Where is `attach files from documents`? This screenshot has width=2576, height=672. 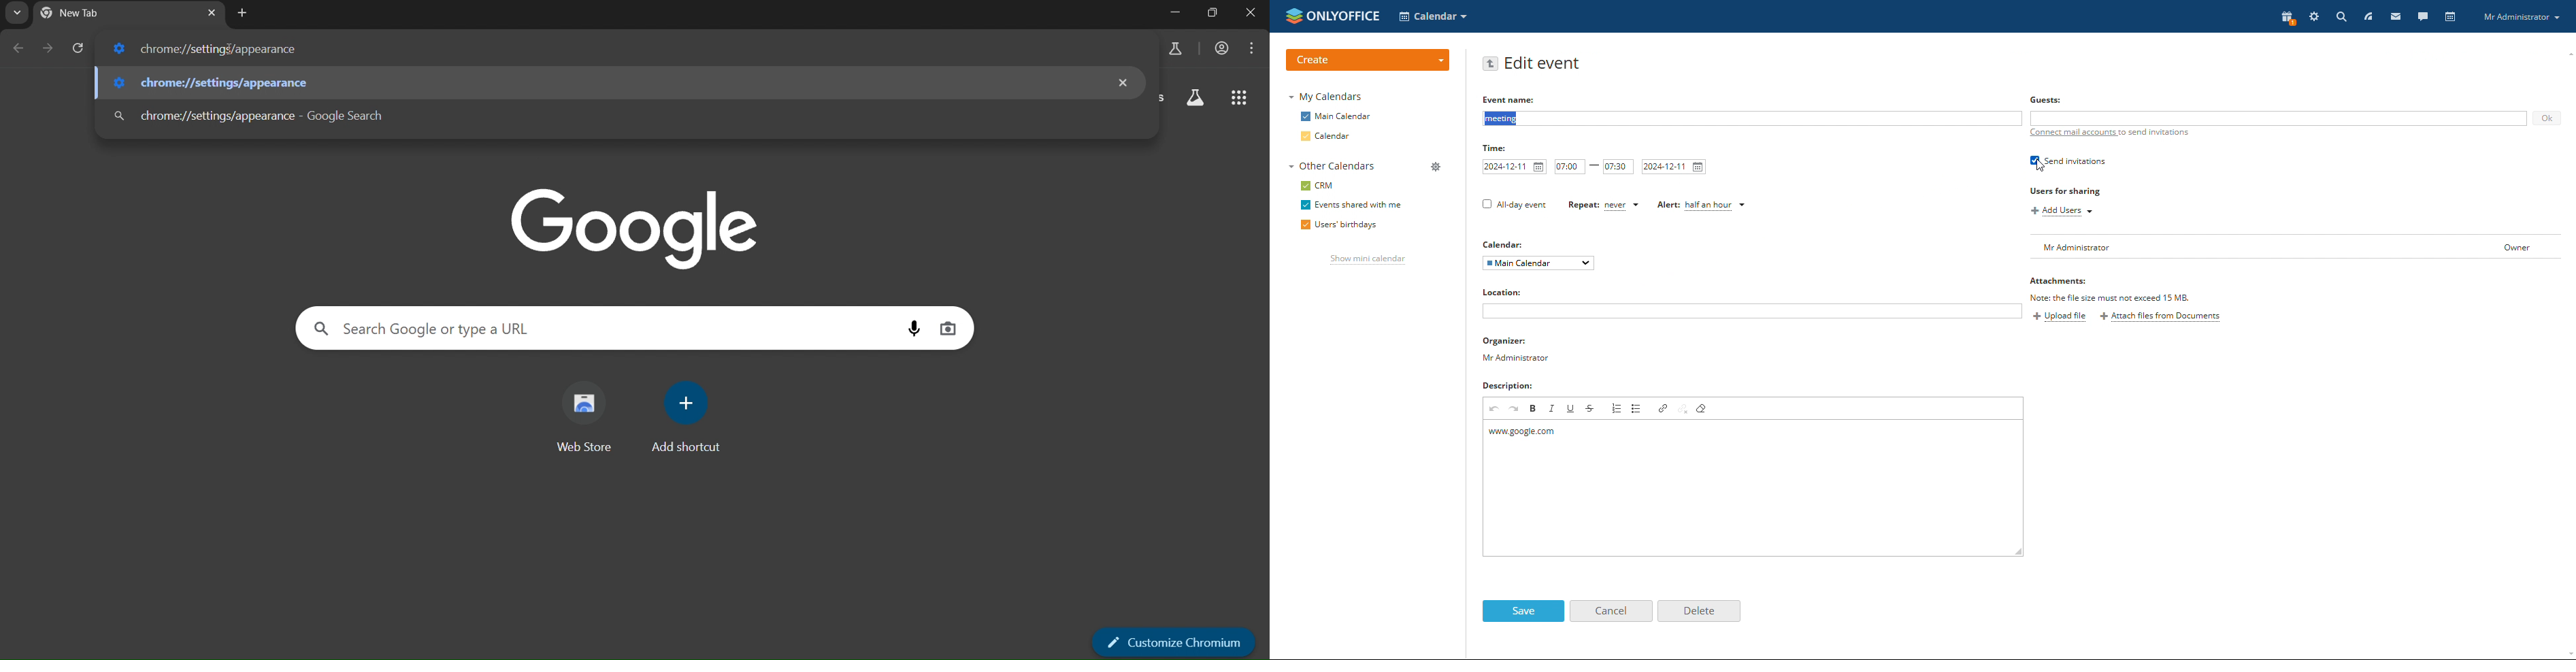
attach files from documents is located at coordinates (2160, 316).